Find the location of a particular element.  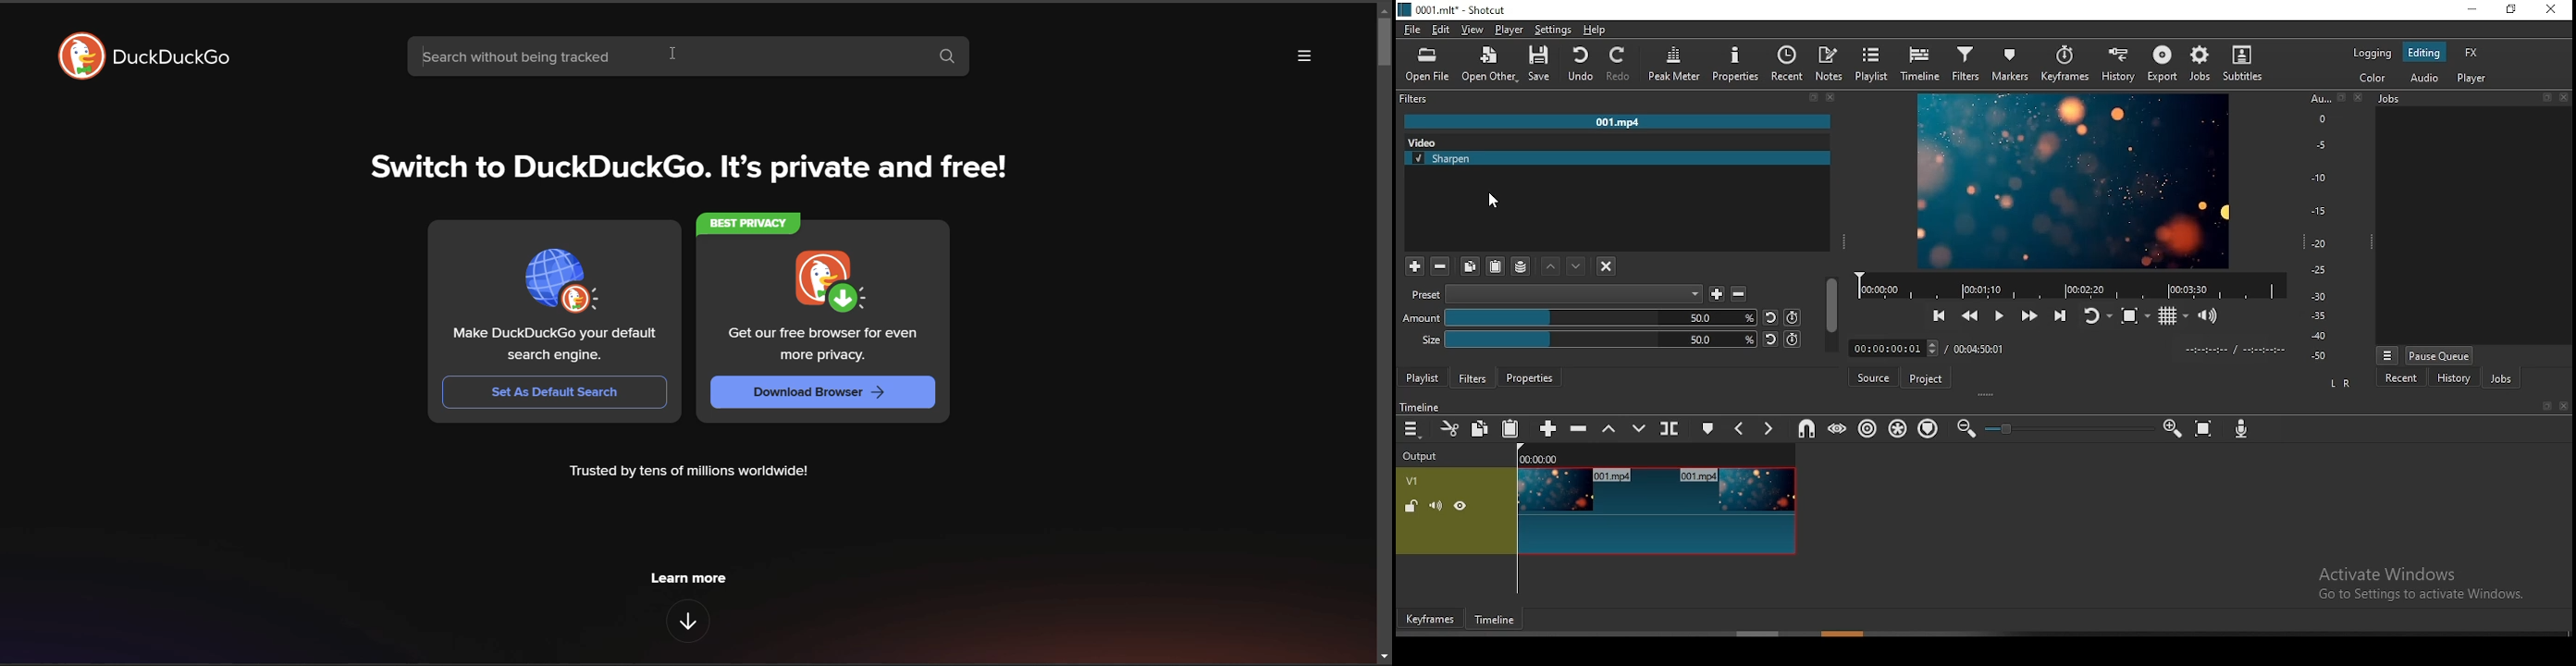

recent is located at coordinates (2403, 377).